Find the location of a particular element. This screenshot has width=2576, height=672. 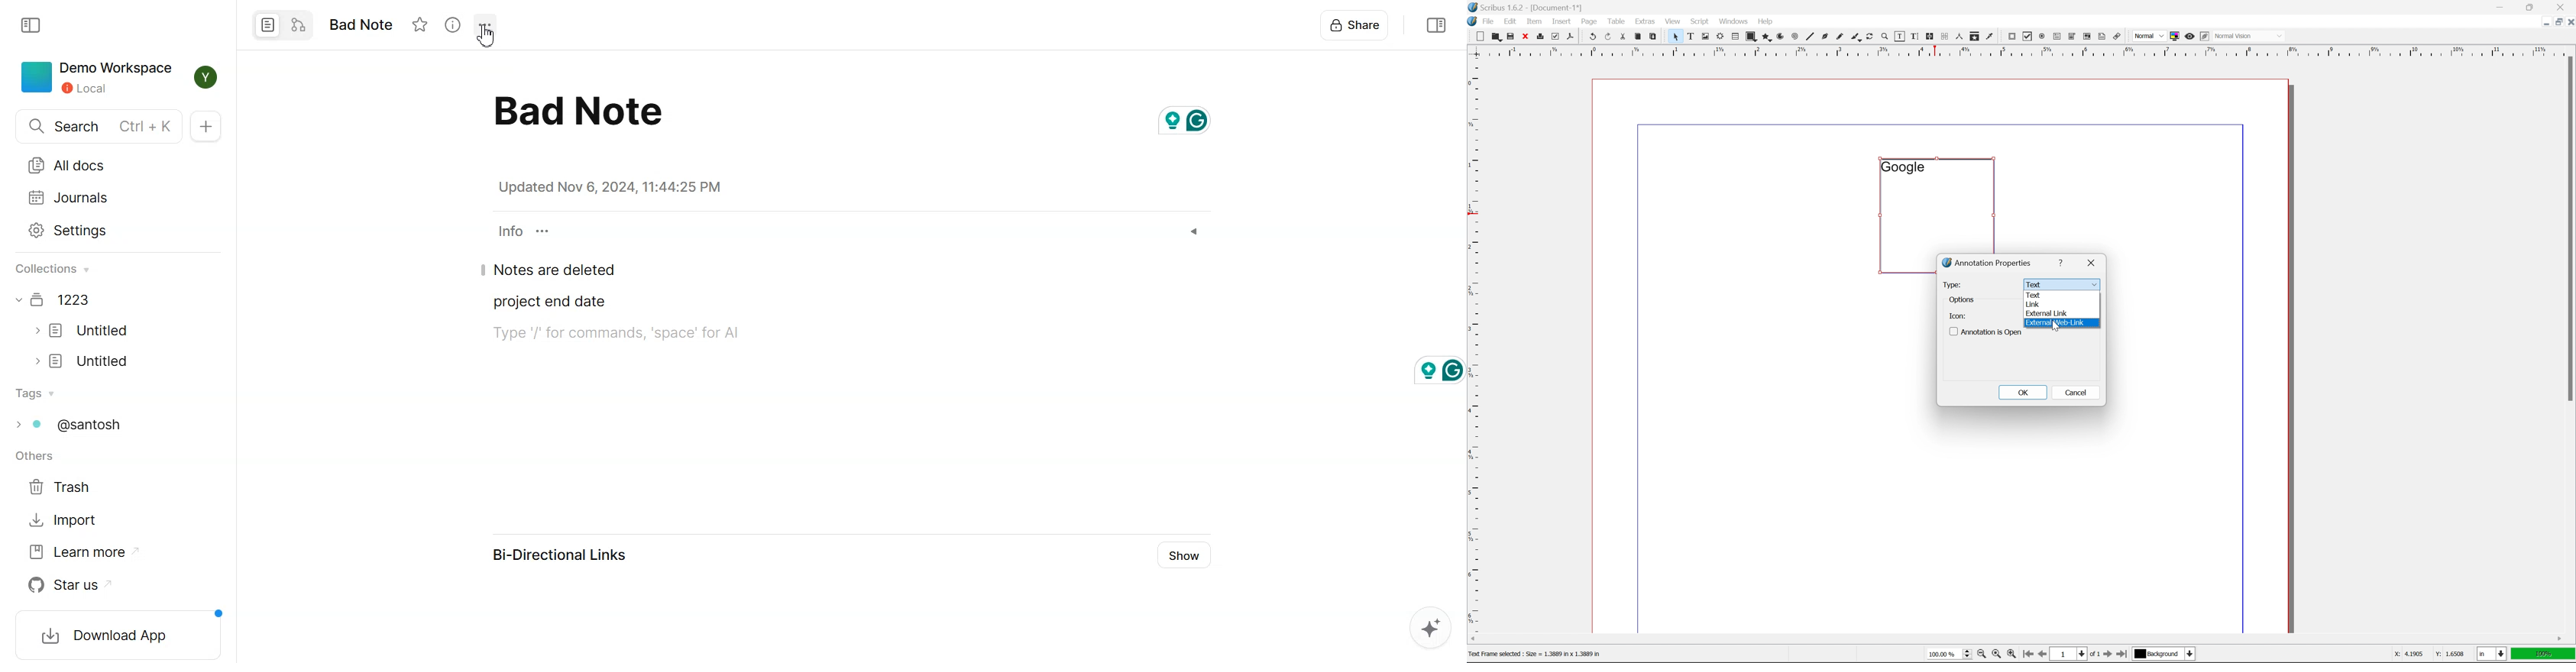

link text frames is located at coordinates (1928, 36).